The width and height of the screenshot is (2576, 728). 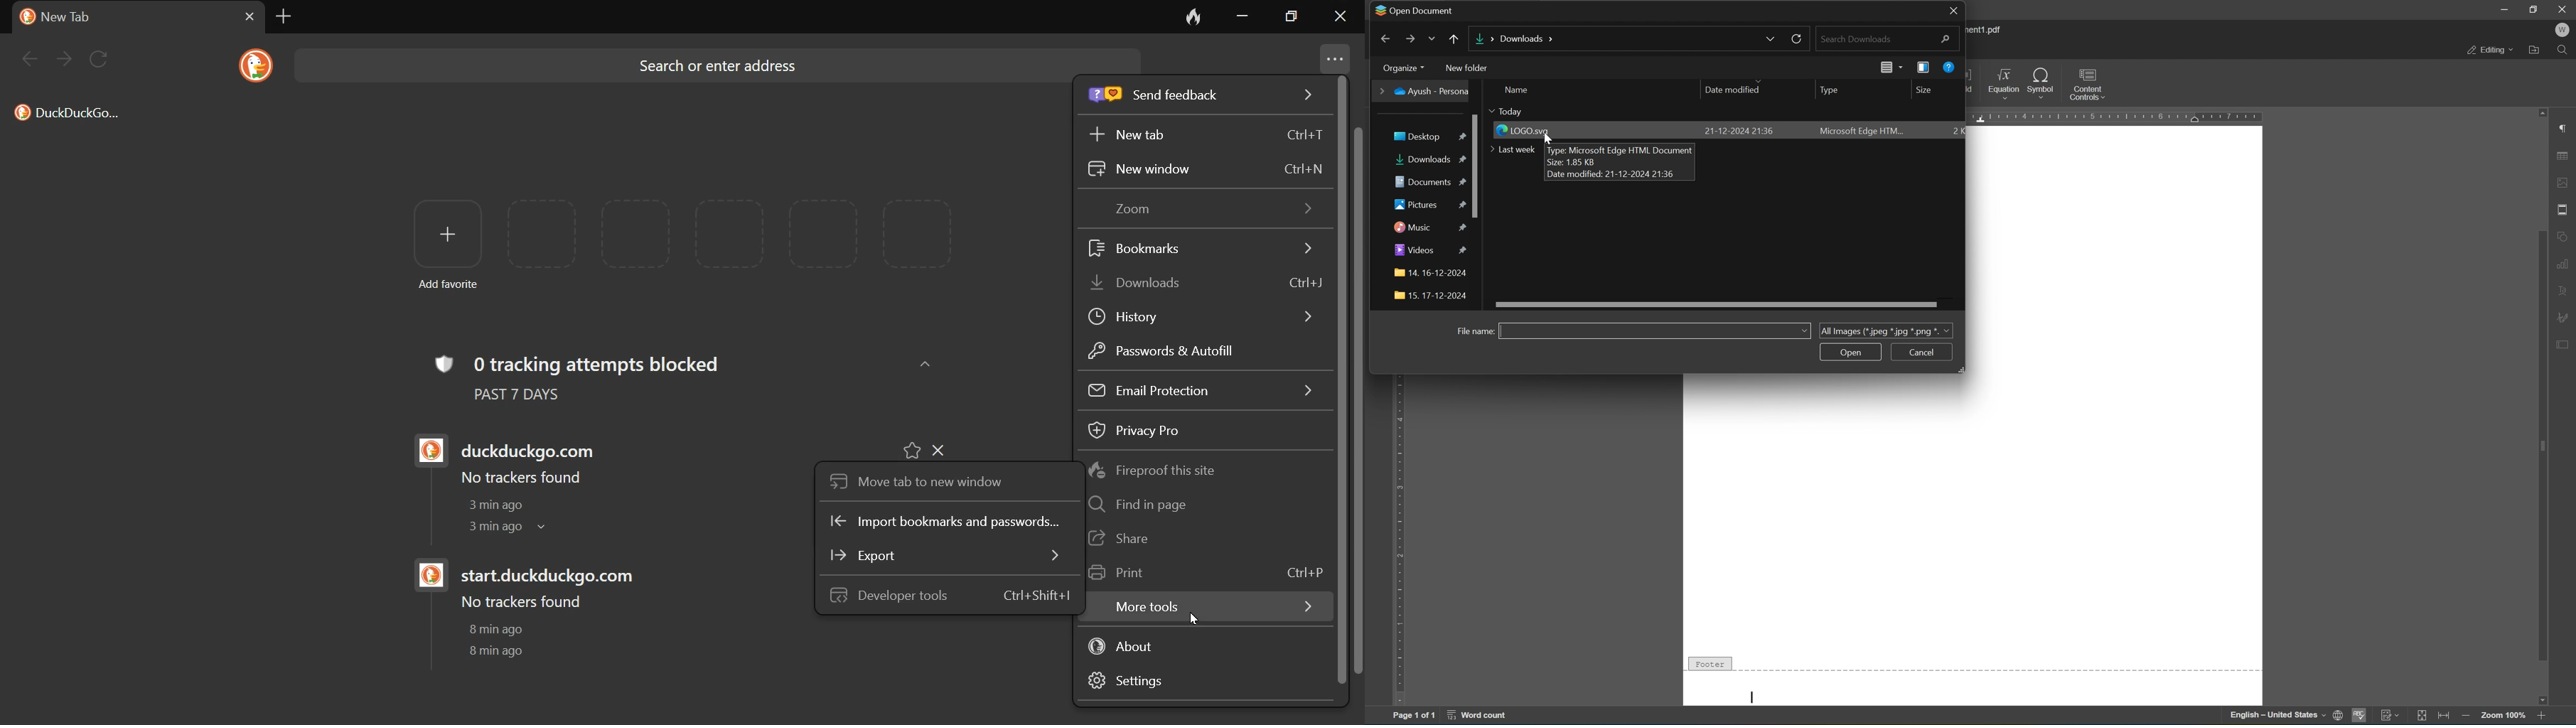 I want to click on Downloads, so click(x=1528, y=39).